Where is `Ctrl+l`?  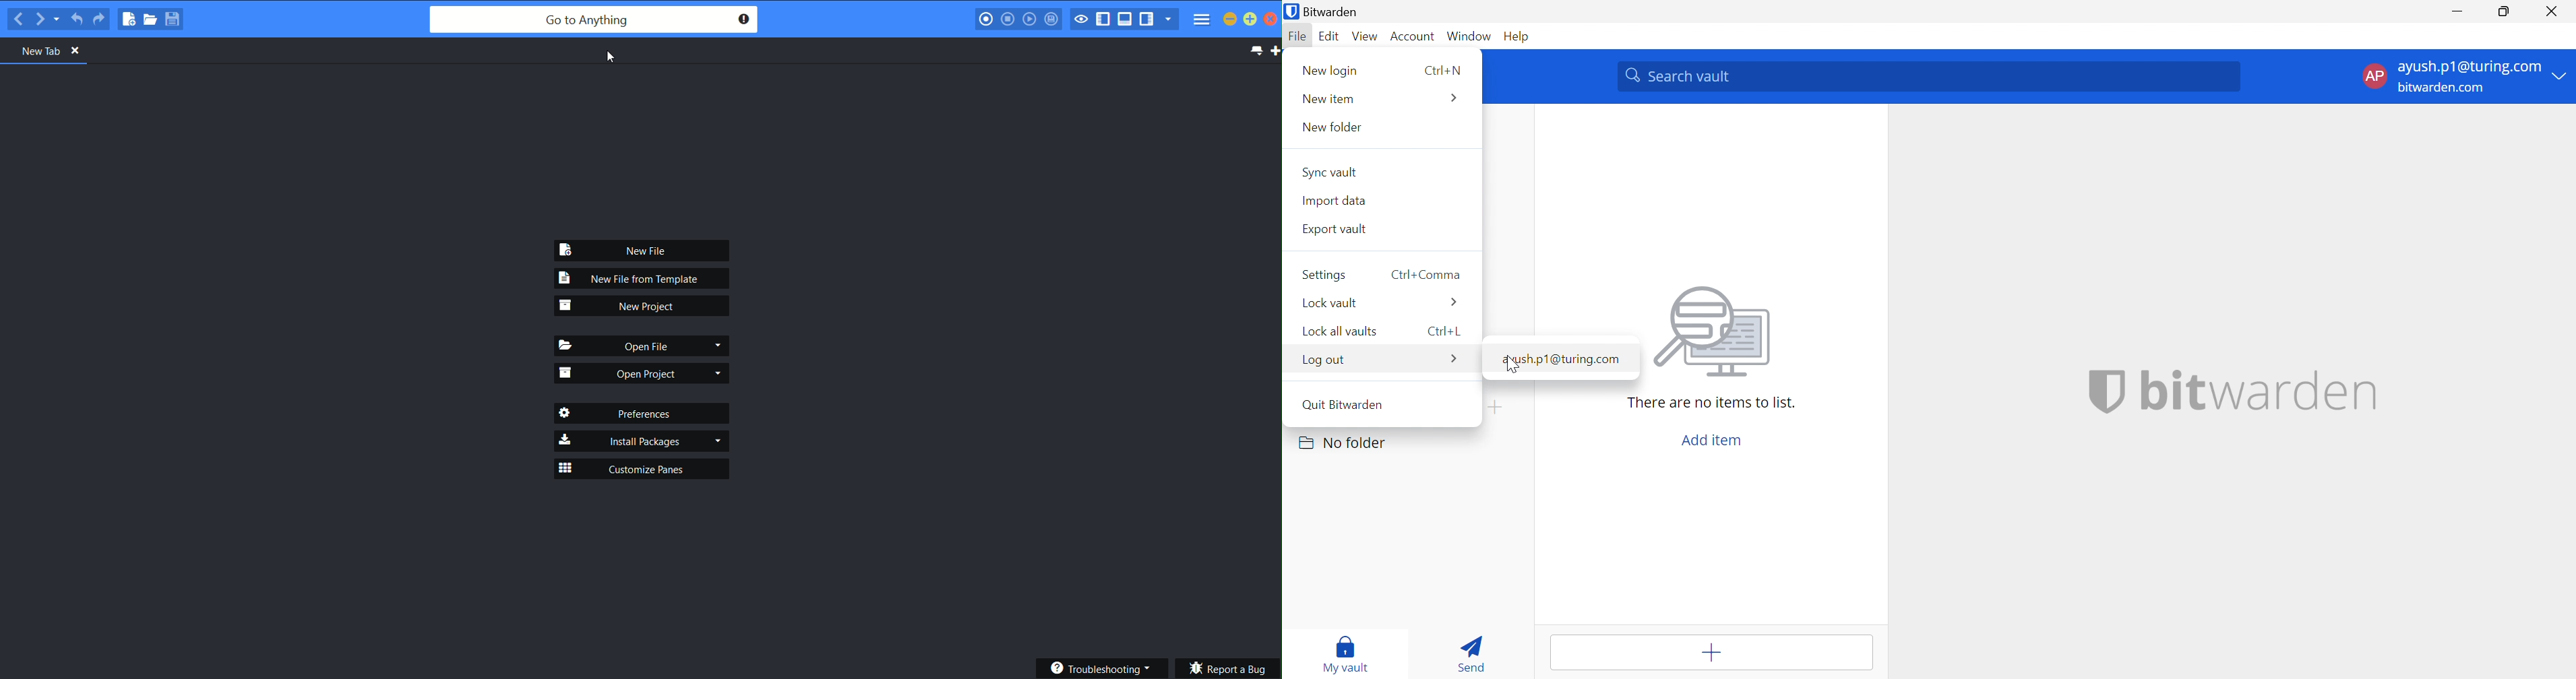
Ctrl+l is located at coordinates (1445, 331).